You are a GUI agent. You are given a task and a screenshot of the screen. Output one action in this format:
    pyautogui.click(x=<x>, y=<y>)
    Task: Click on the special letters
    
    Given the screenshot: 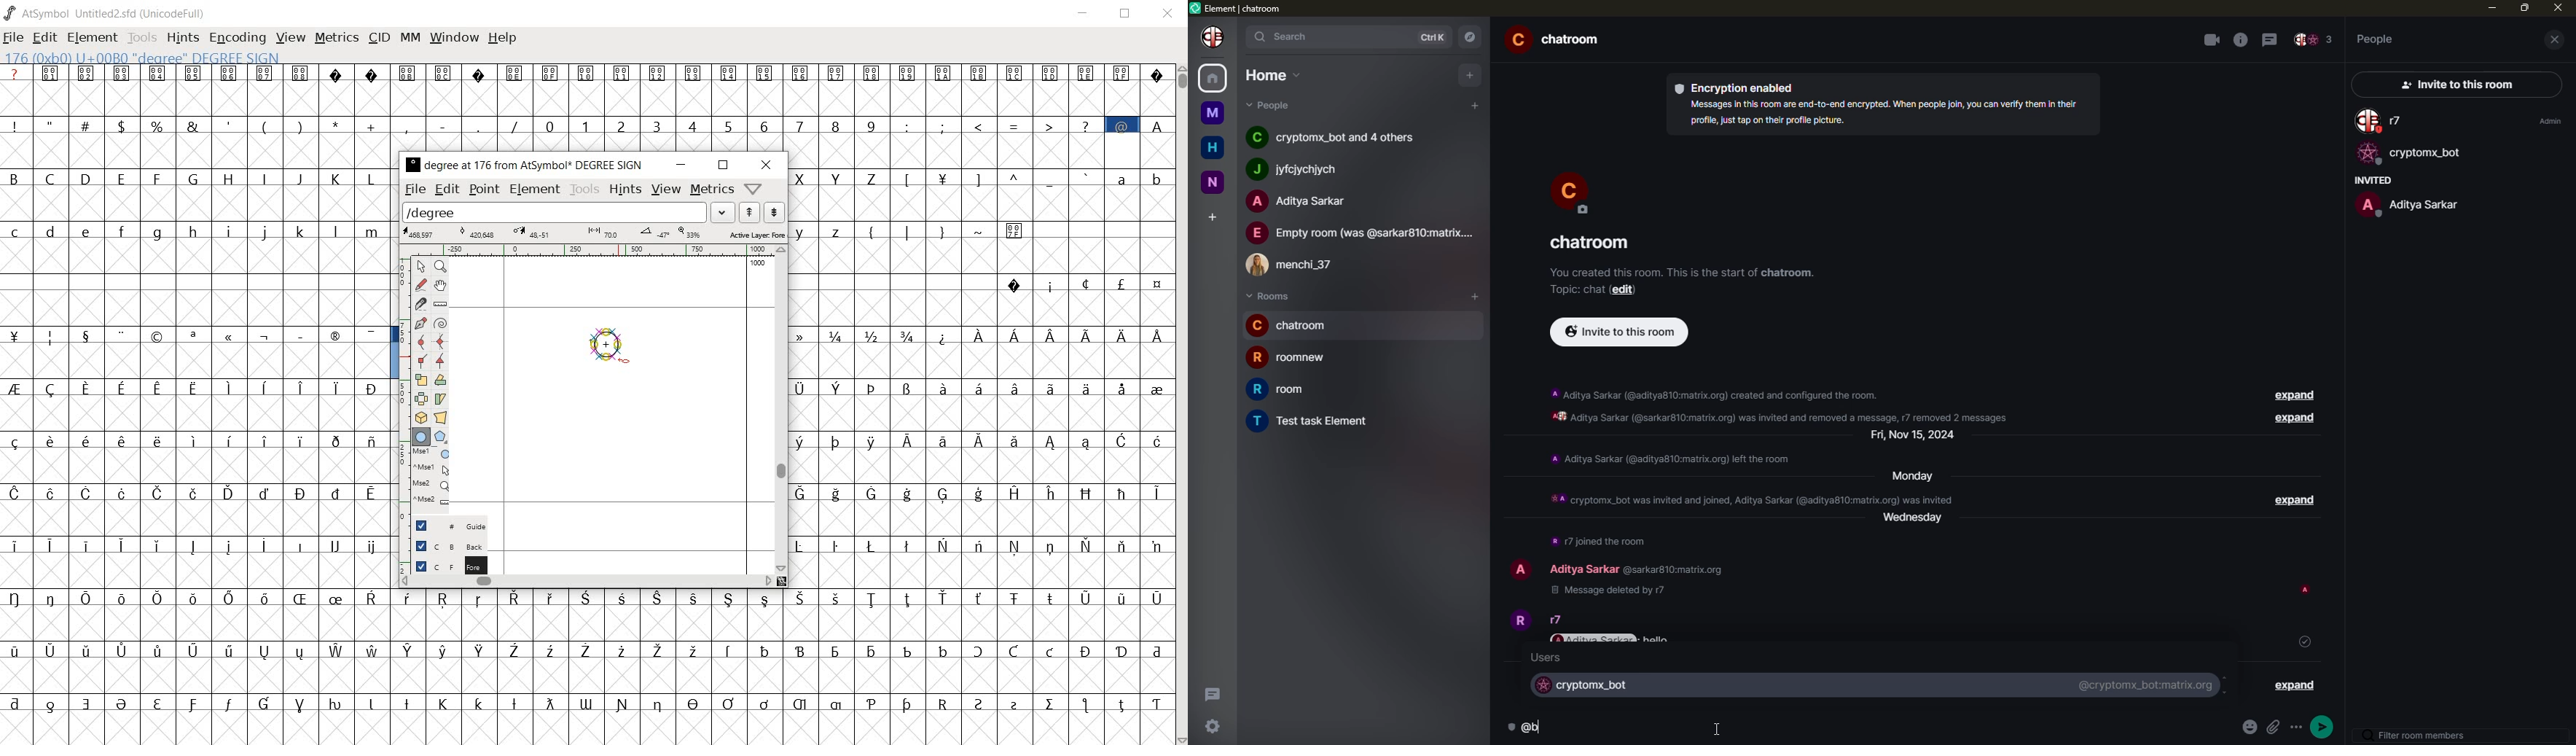 What is the action you would take?
    pyautogui.click(x=199, y=386)
    